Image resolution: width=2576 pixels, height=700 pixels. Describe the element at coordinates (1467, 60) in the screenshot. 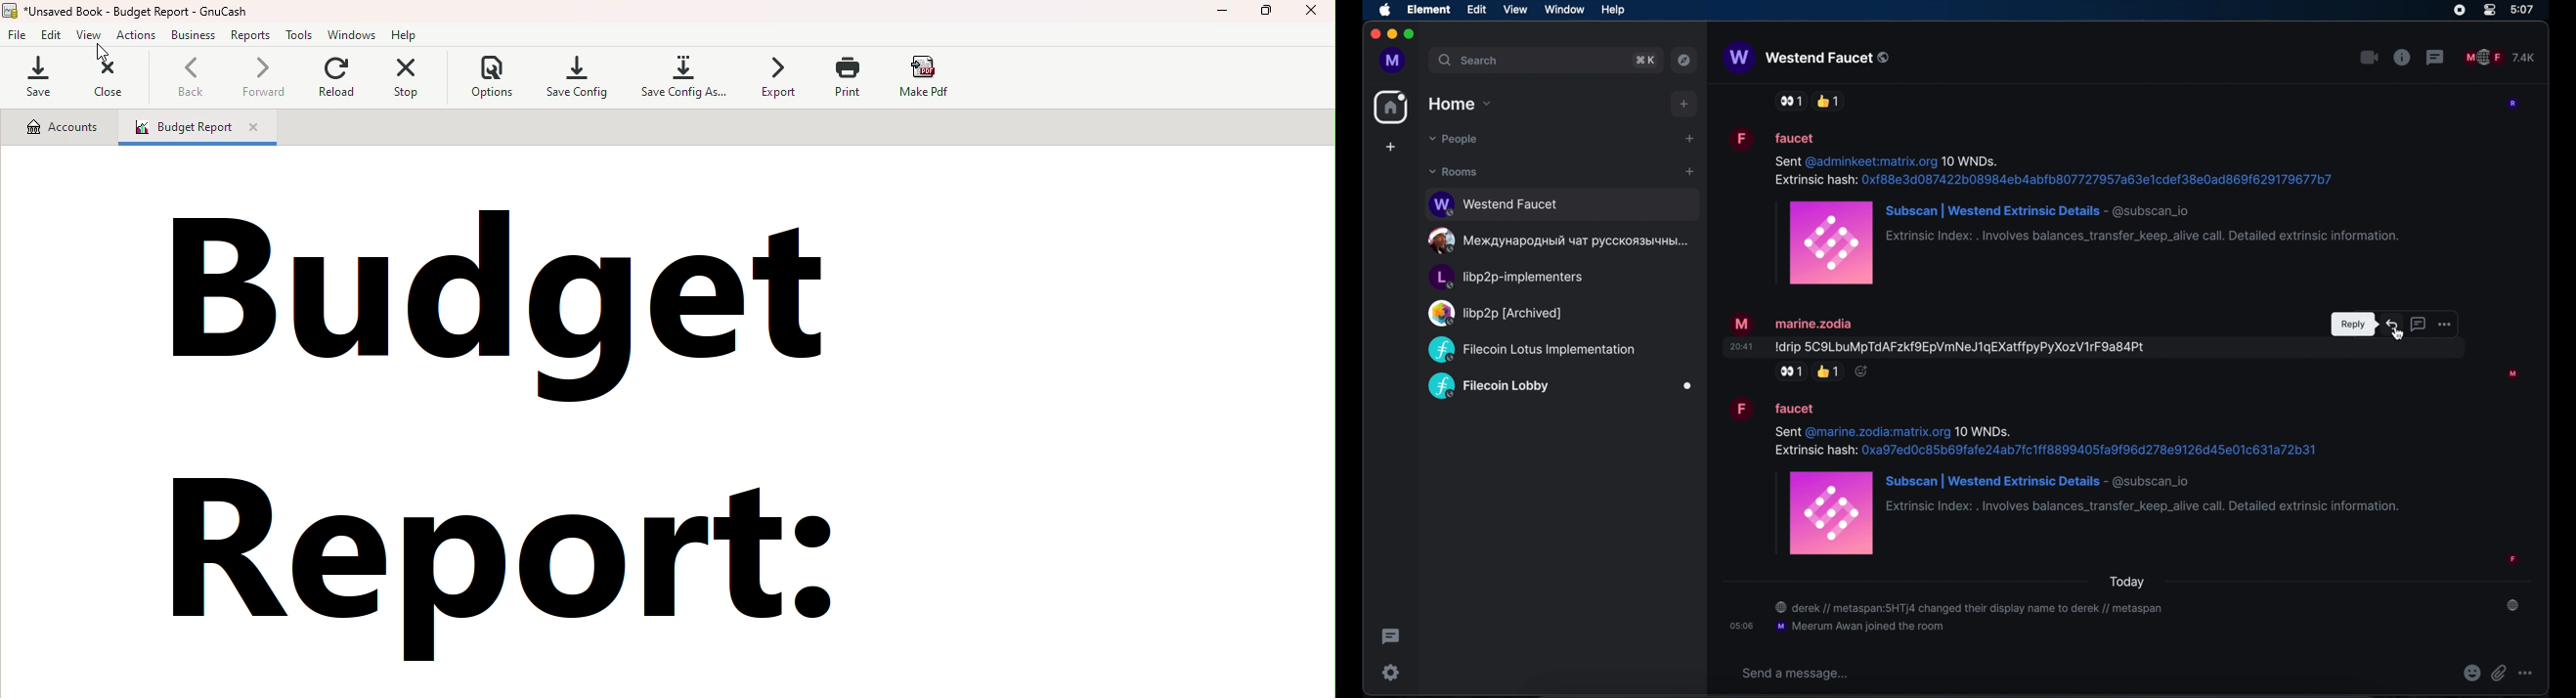

I see `search` at that location.